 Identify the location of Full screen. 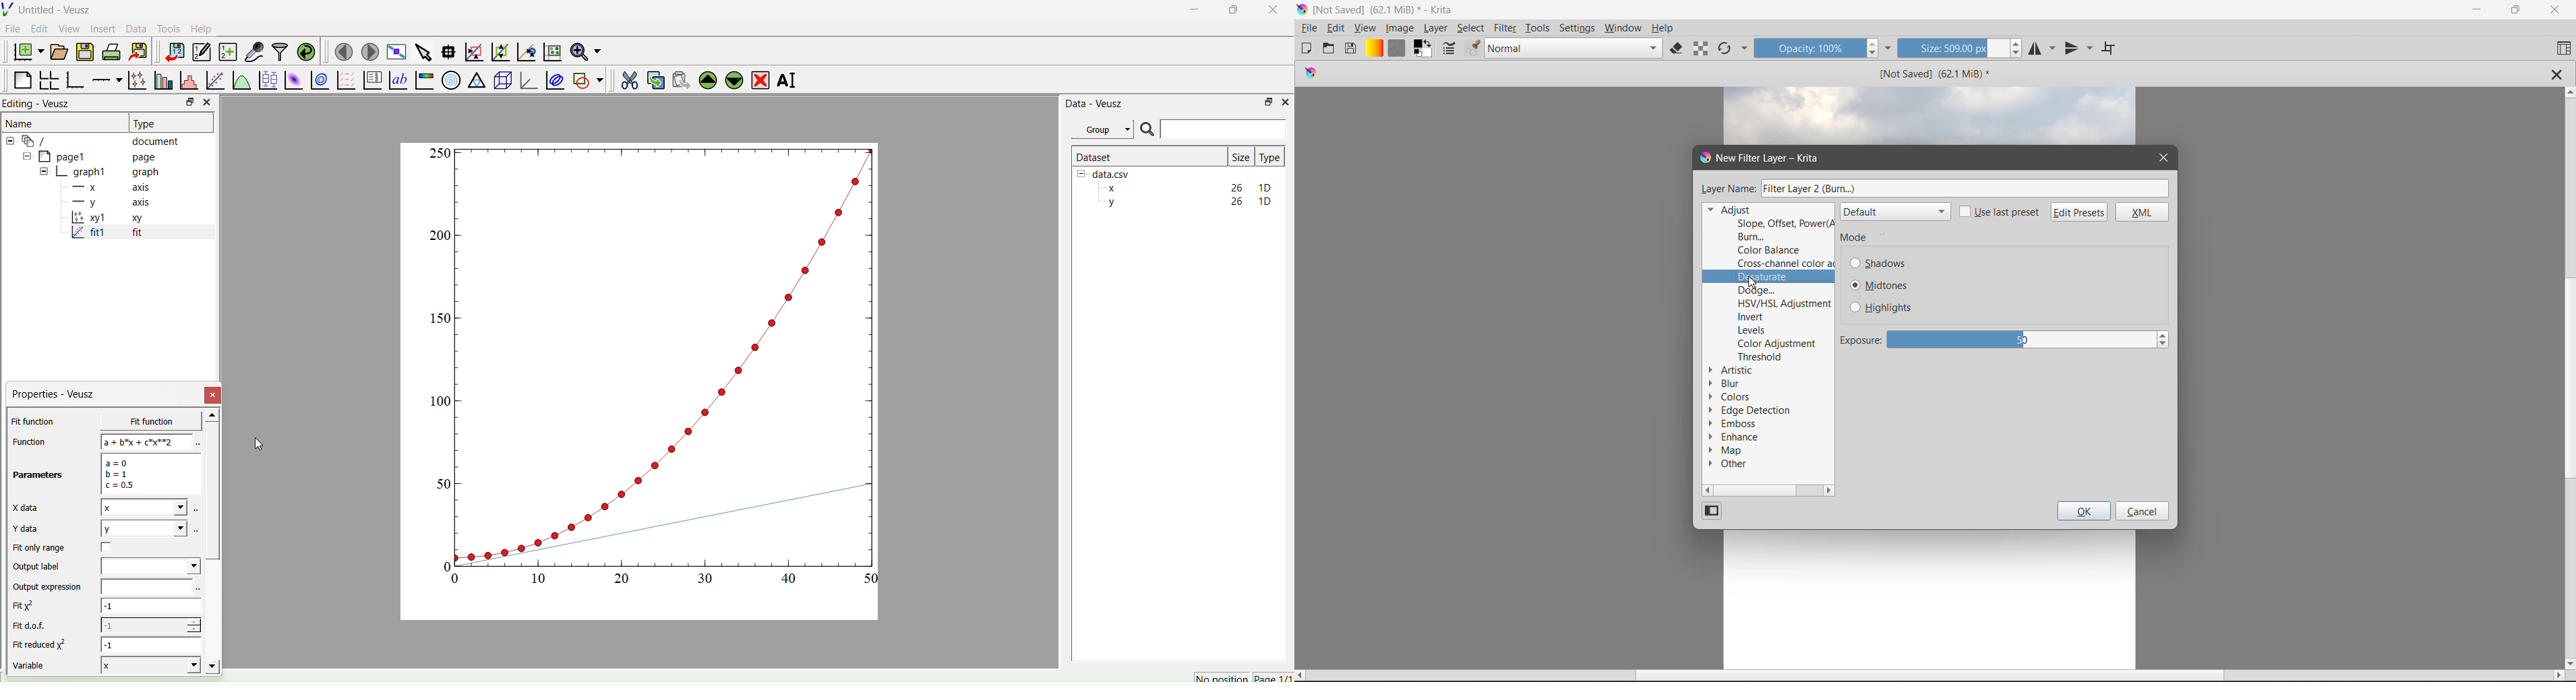
(394, 52).